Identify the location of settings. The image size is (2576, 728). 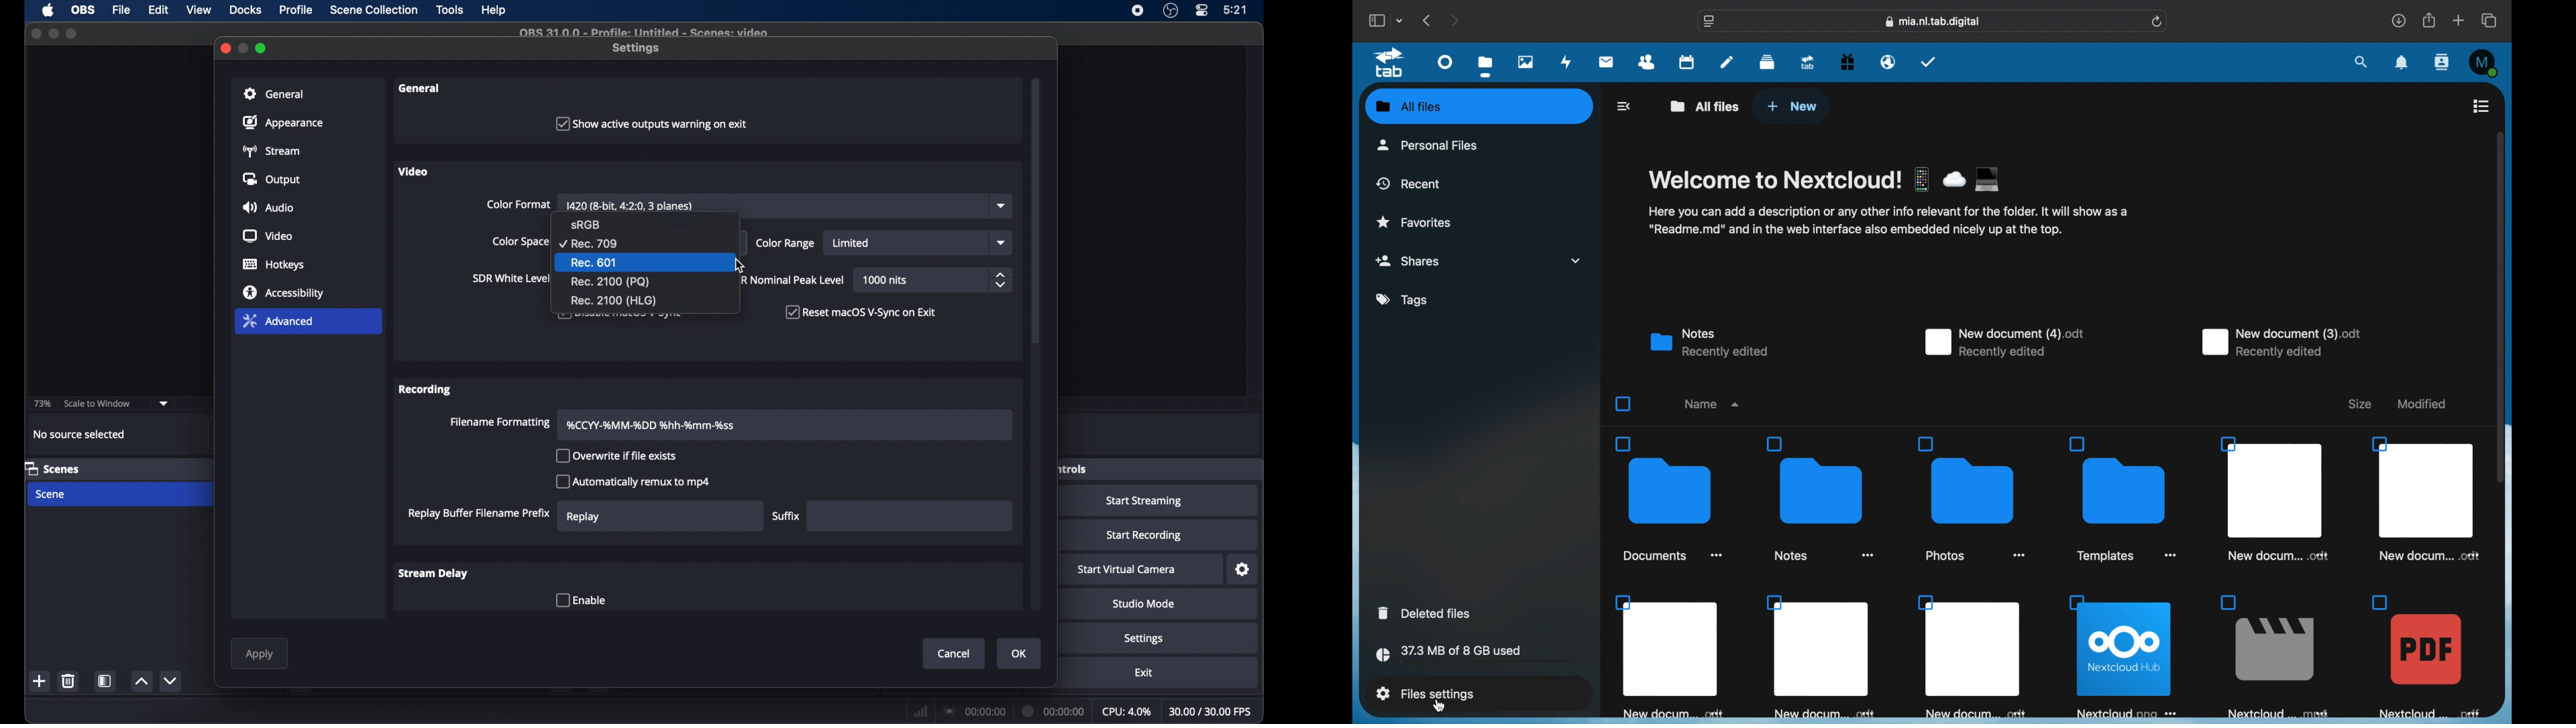
(1143, 640).